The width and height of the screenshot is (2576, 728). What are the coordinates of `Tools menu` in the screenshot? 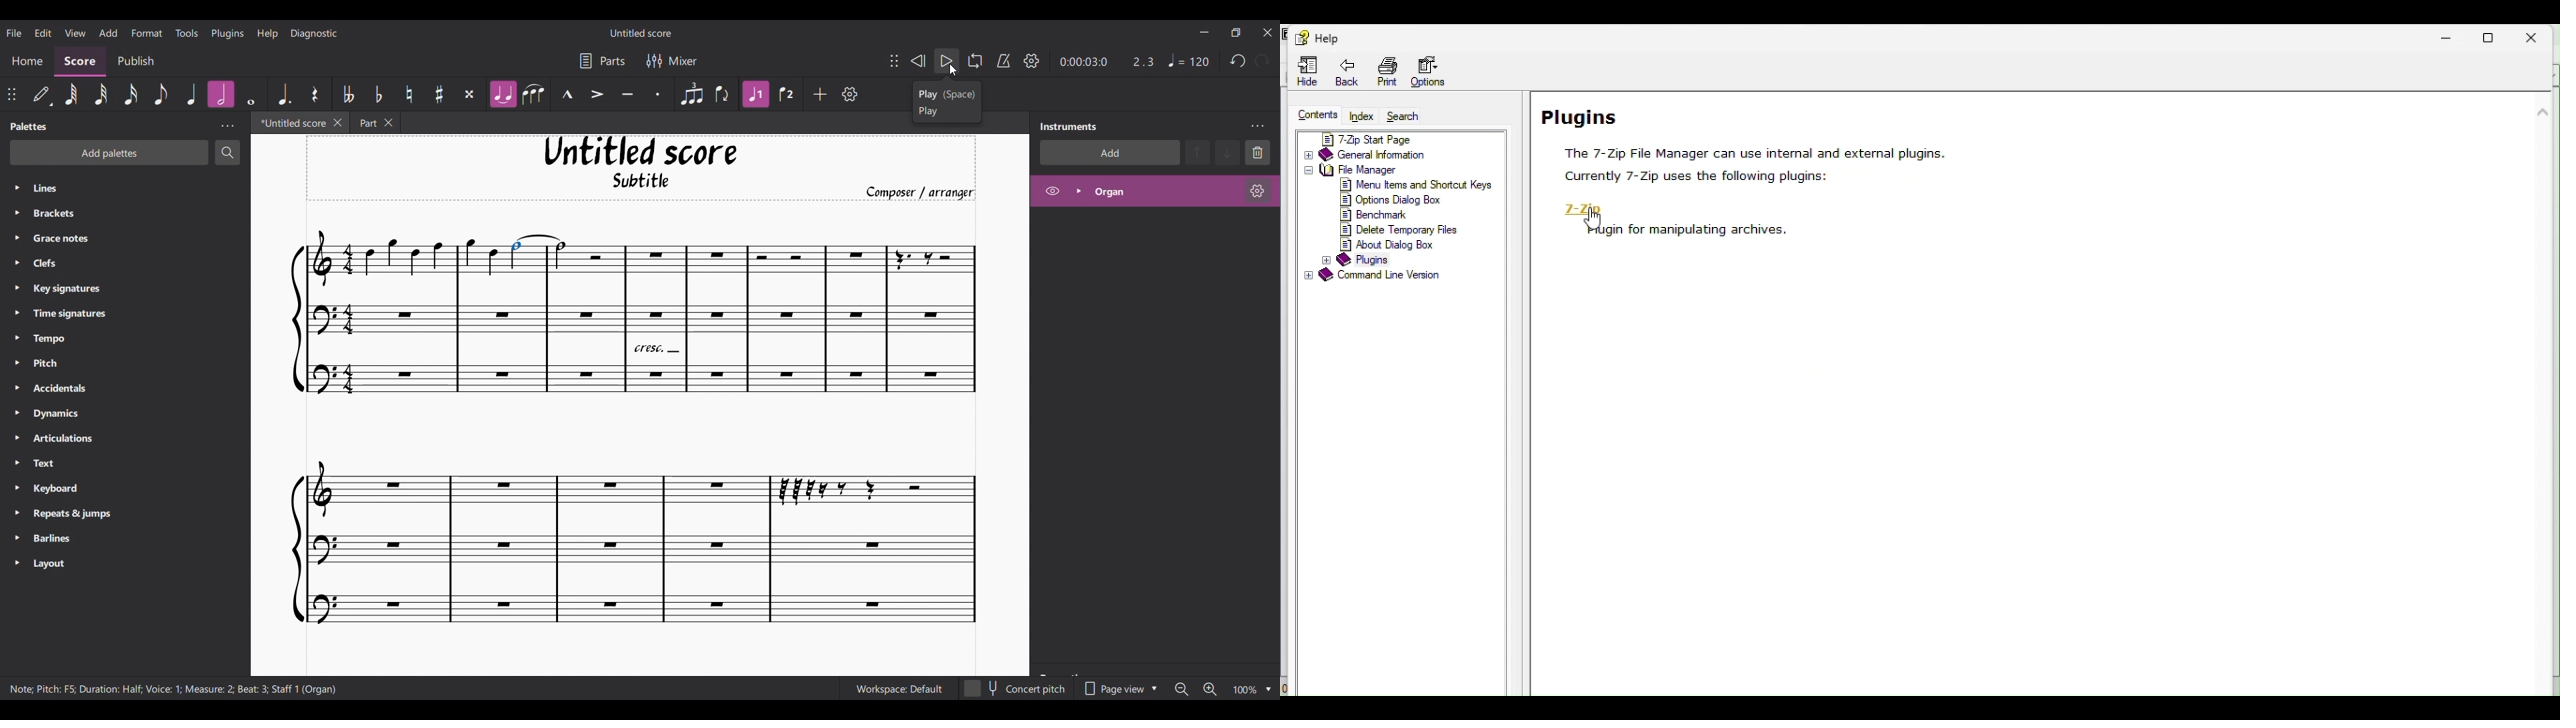 It's located at (186, 32).